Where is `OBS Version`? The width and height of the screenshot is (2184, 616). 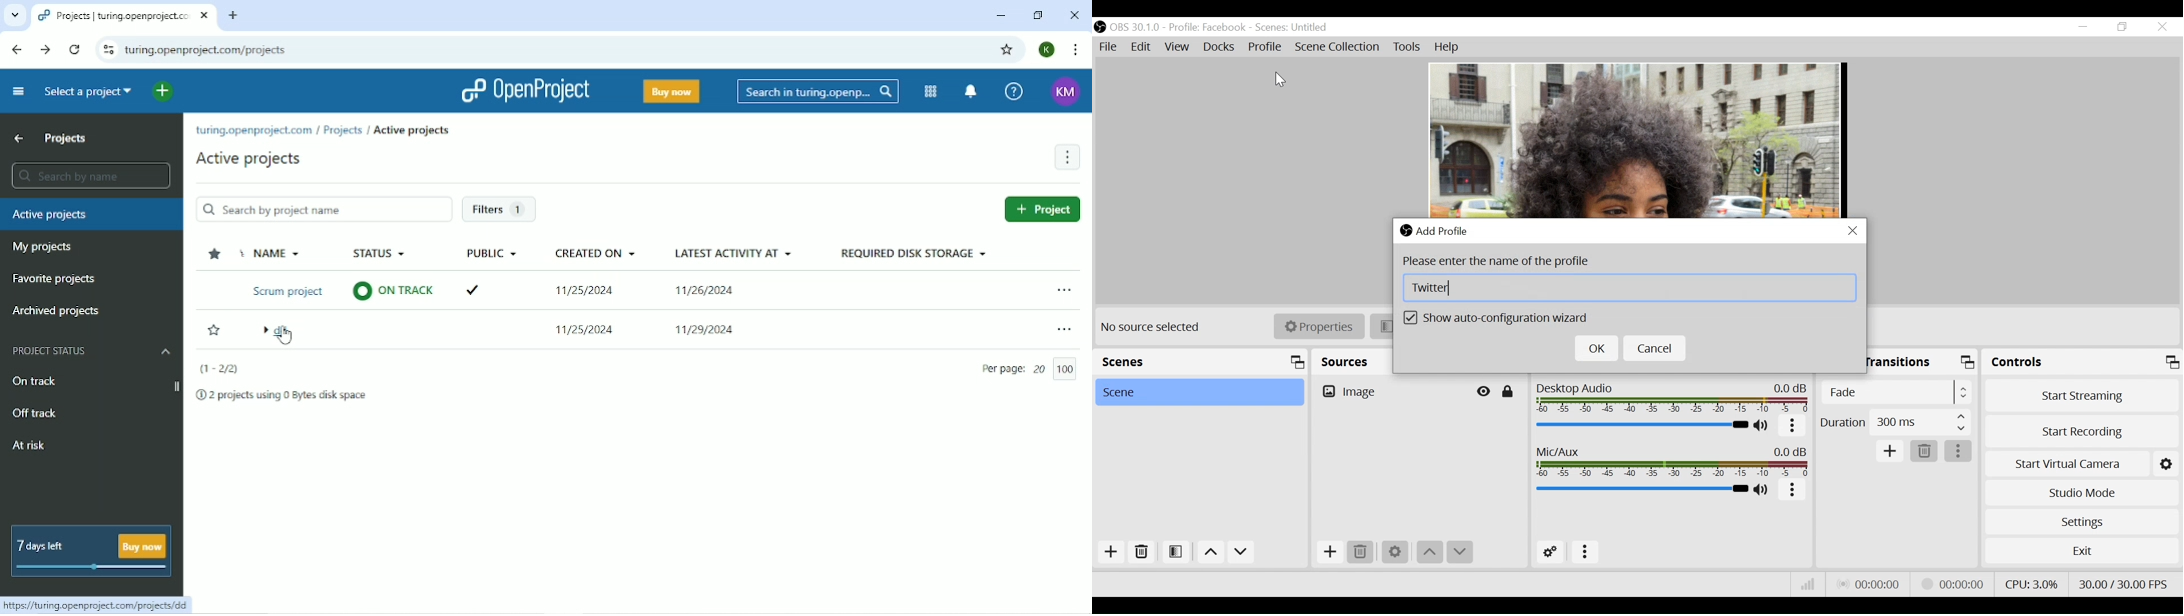
OBS Version is located at coordinates (1136, 27).